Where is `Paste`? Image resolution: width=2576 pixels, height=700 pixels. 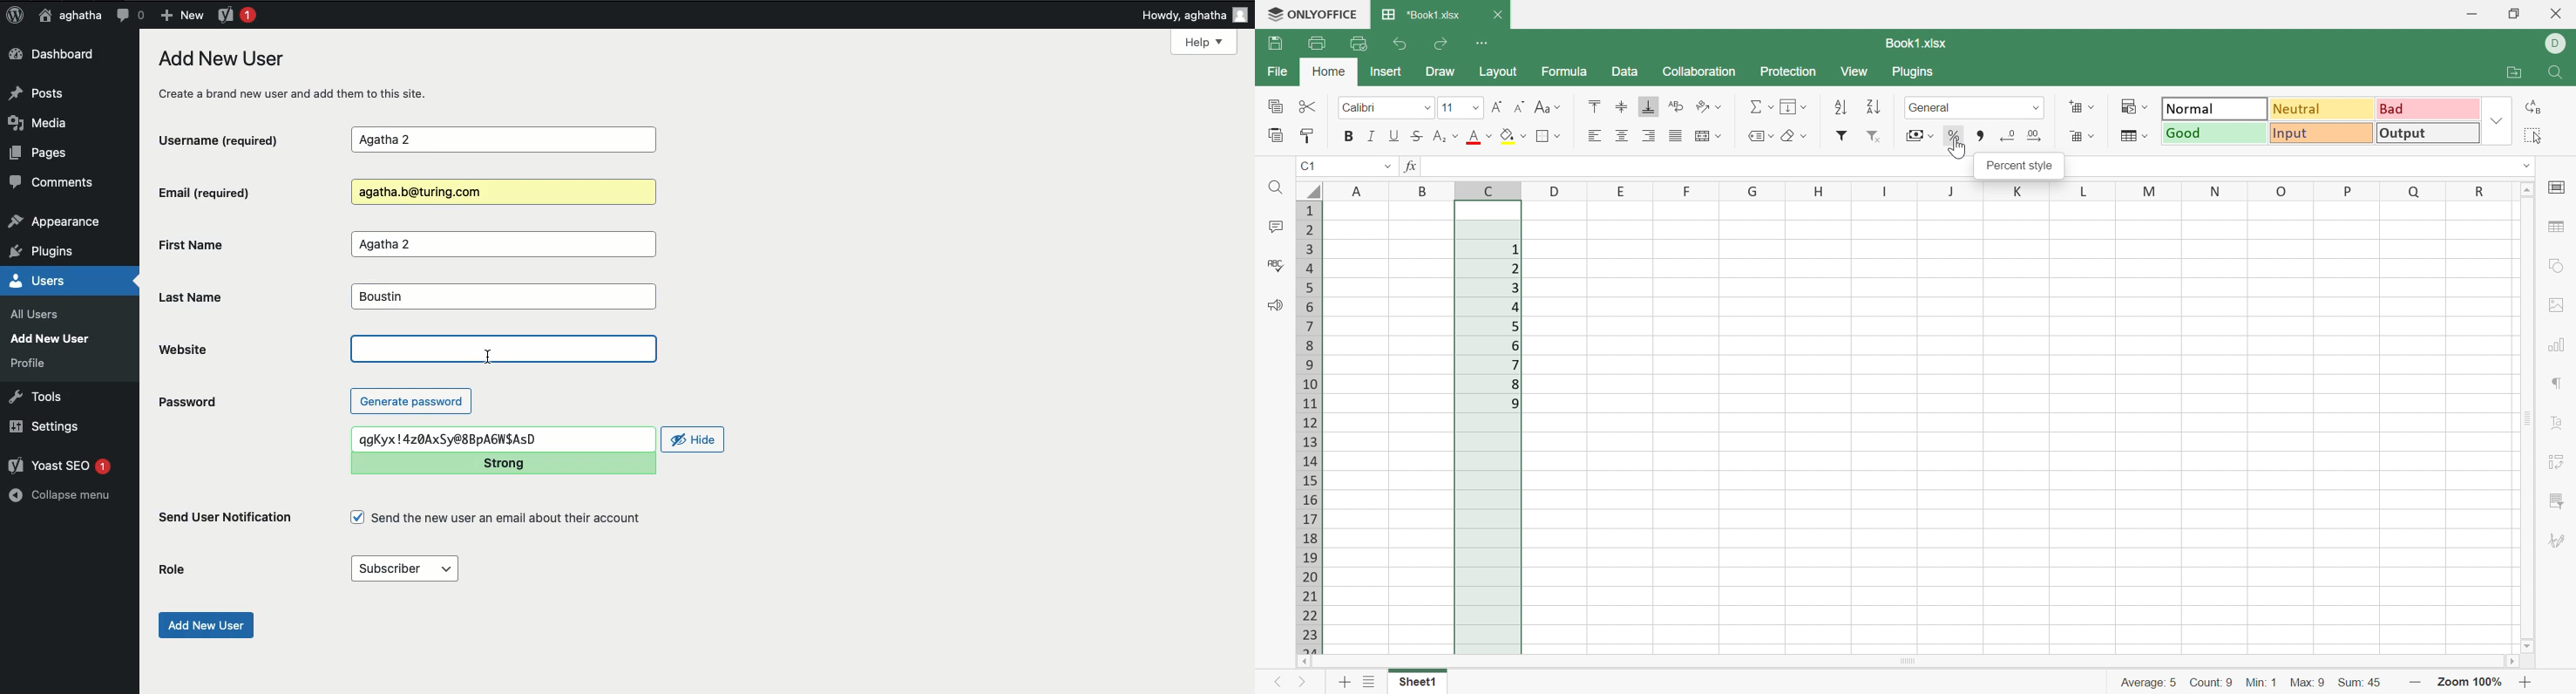 Paste is located at coordinates (1276, 137).